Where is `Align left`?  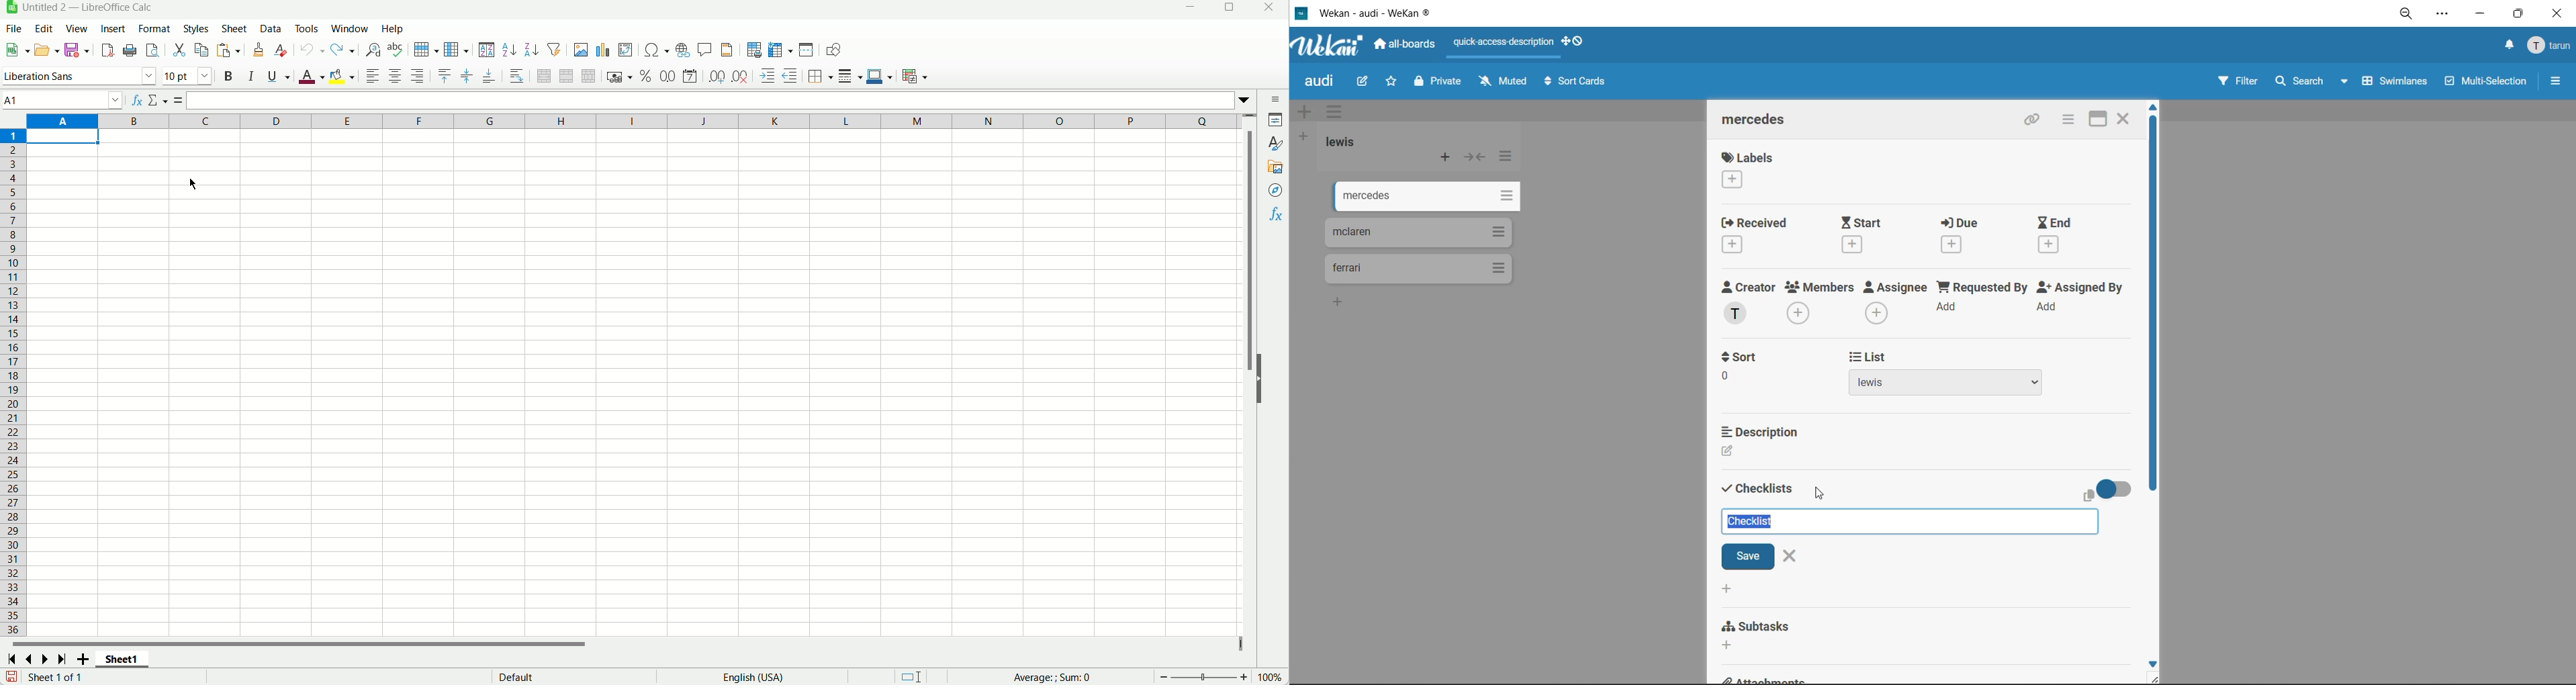 Align left is located at coordinates (373, 76).